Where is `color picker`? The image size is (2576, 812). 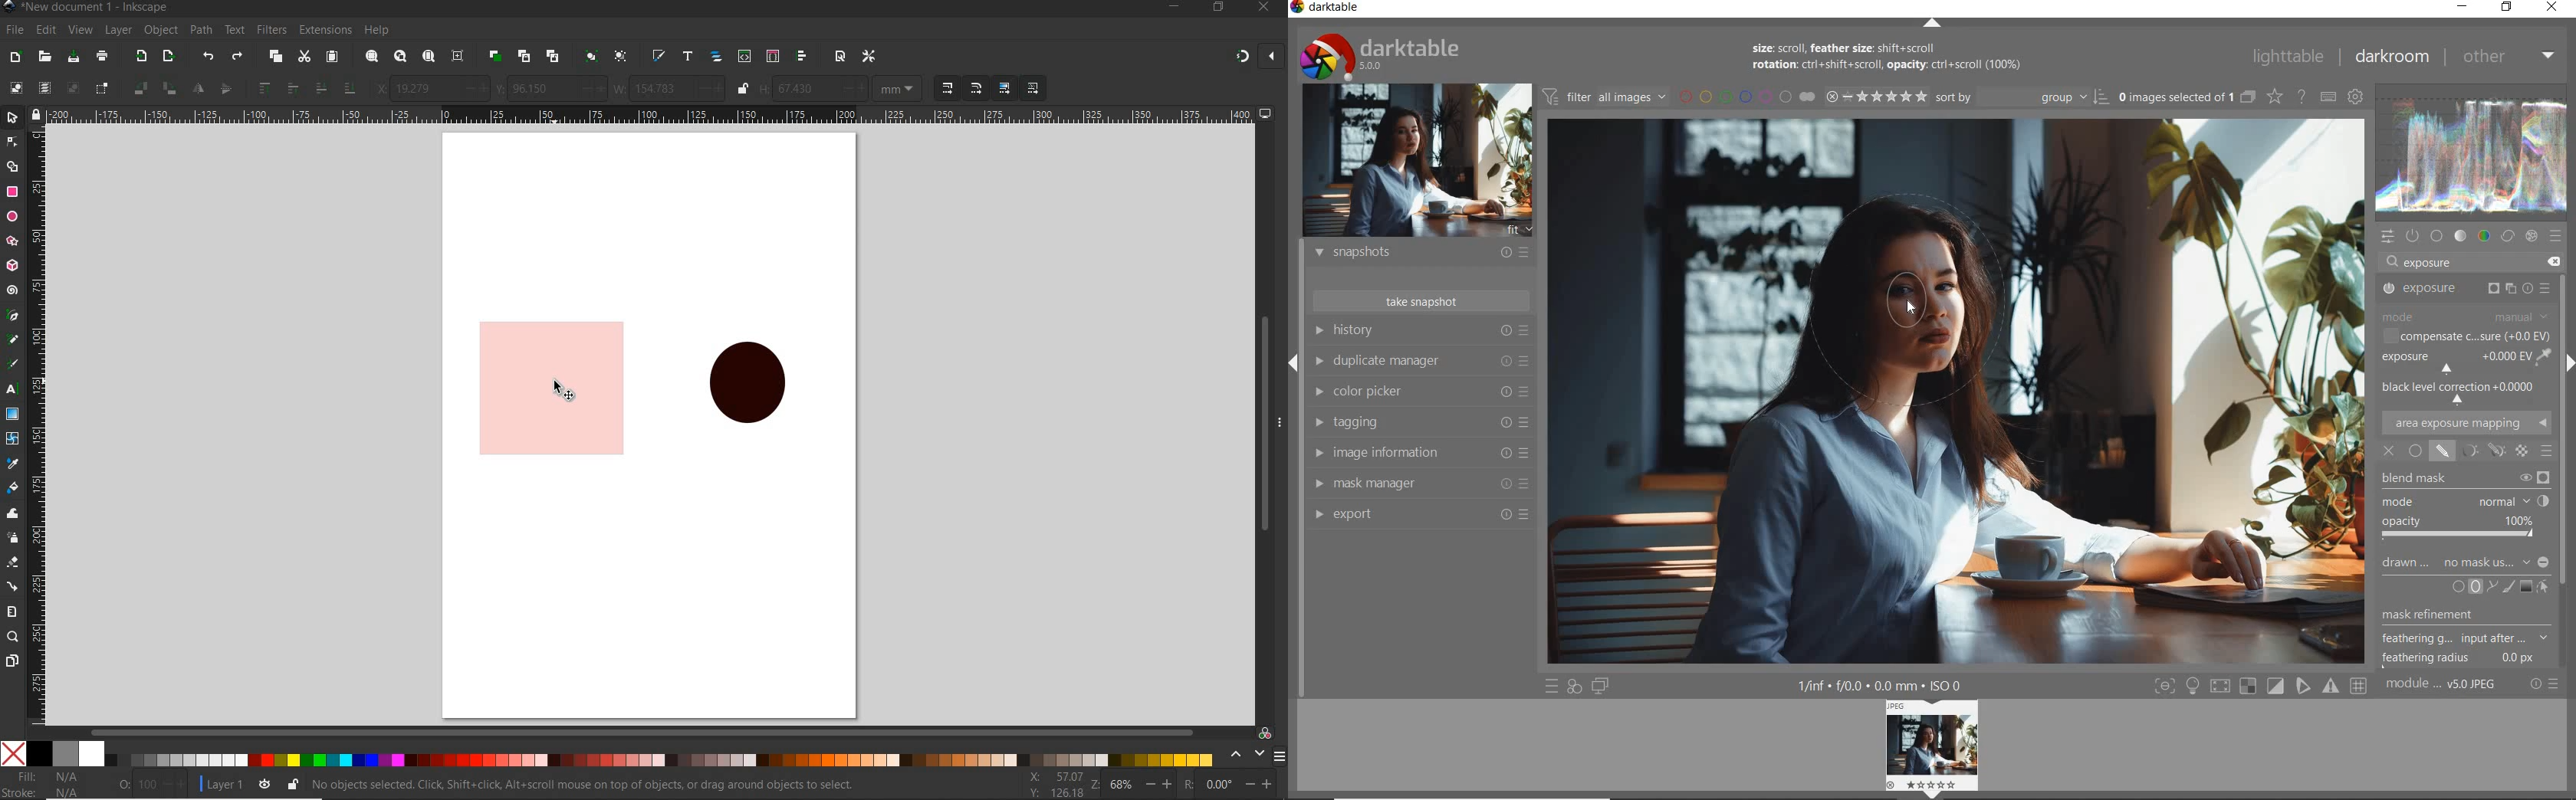 color picker is located at coordinates (1422, 392).